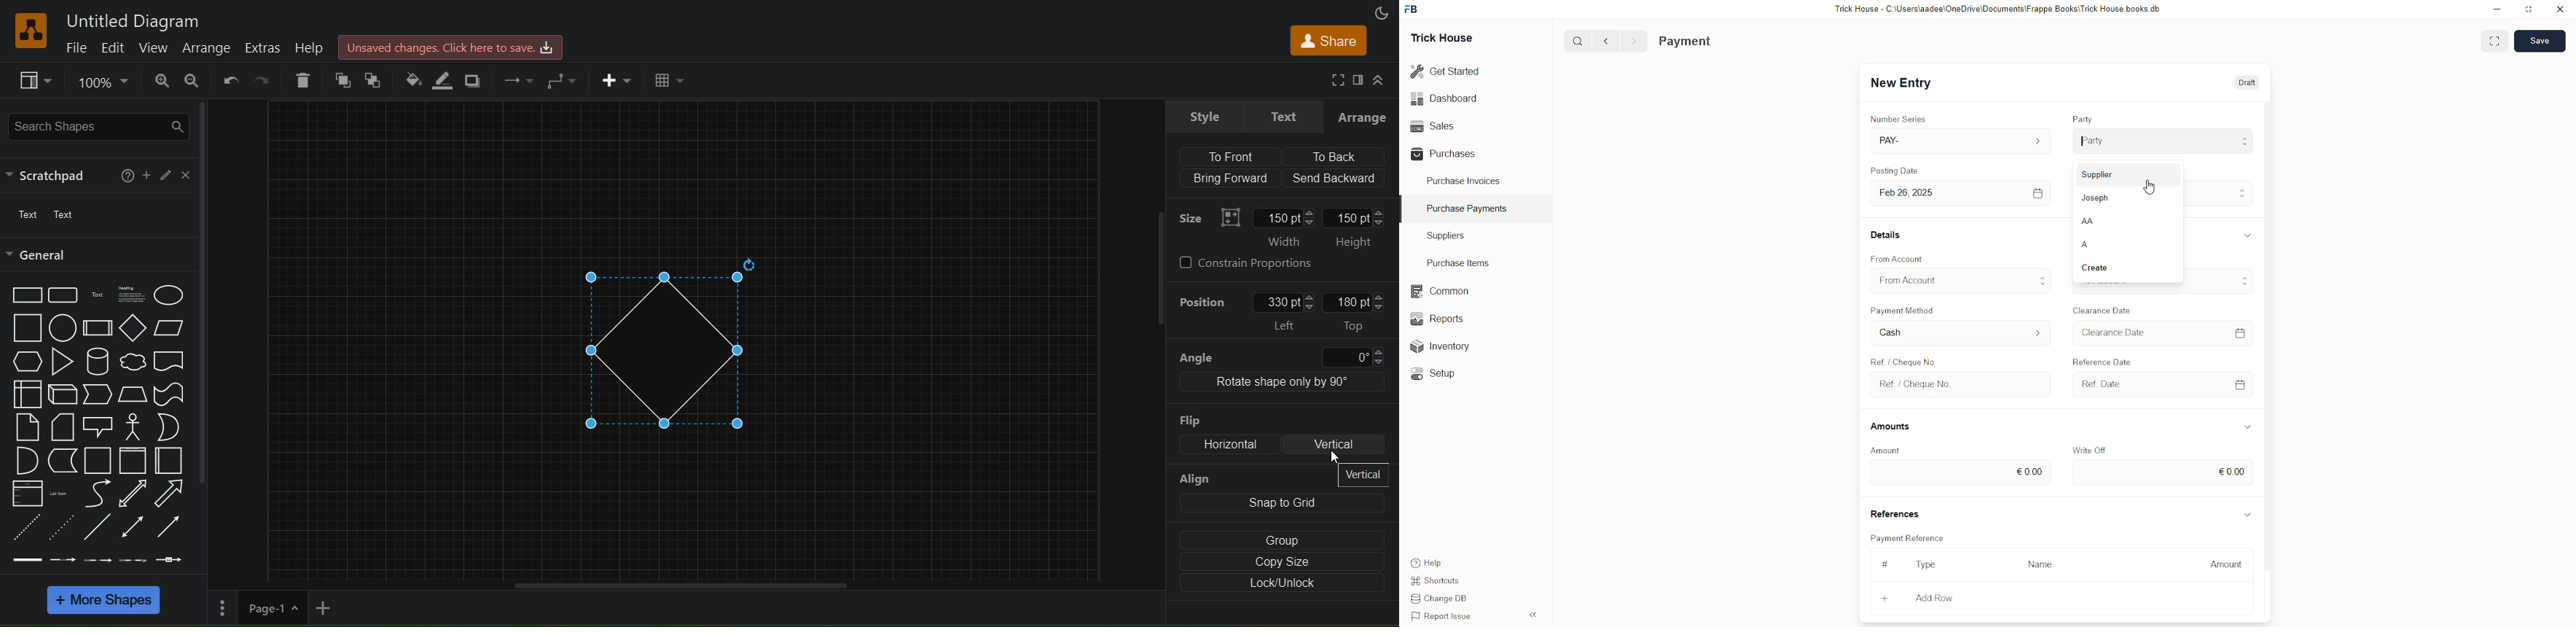 This screenshot has height=644, width=2576. I want to click on document, so click(168, 361).